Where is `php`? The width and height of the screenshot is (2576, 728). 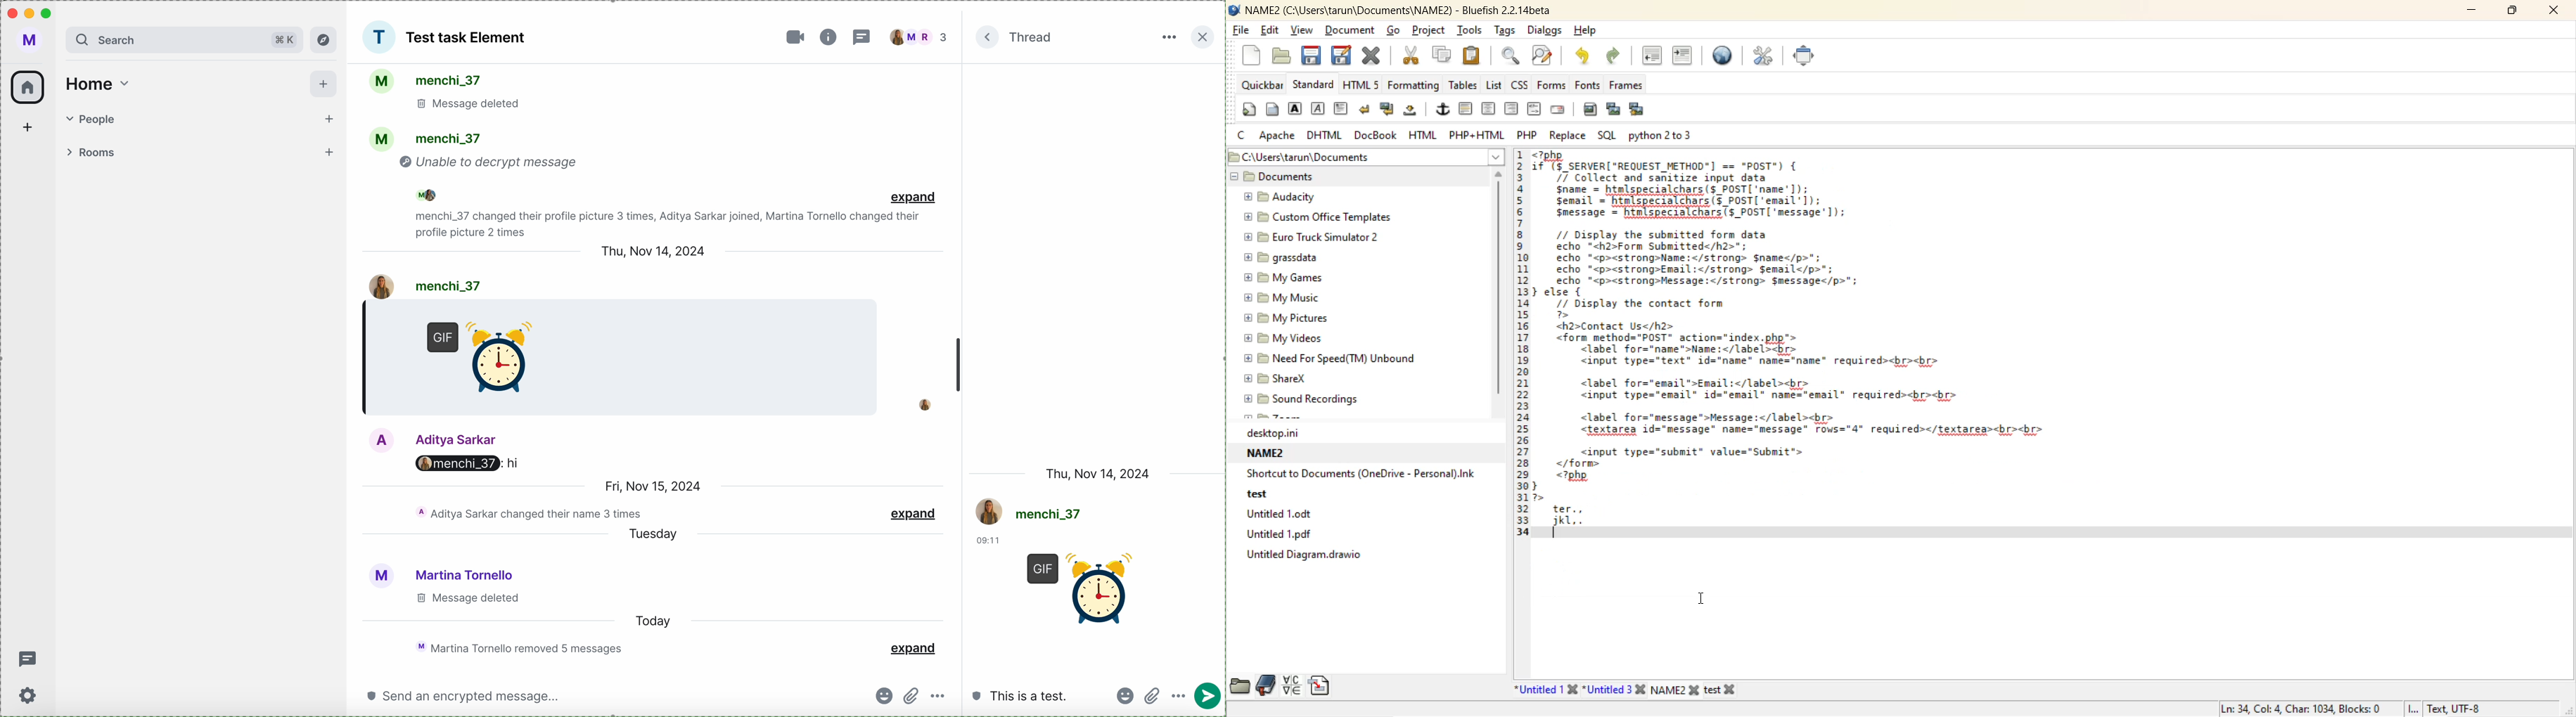
php is located at coordinates (1527, 134).